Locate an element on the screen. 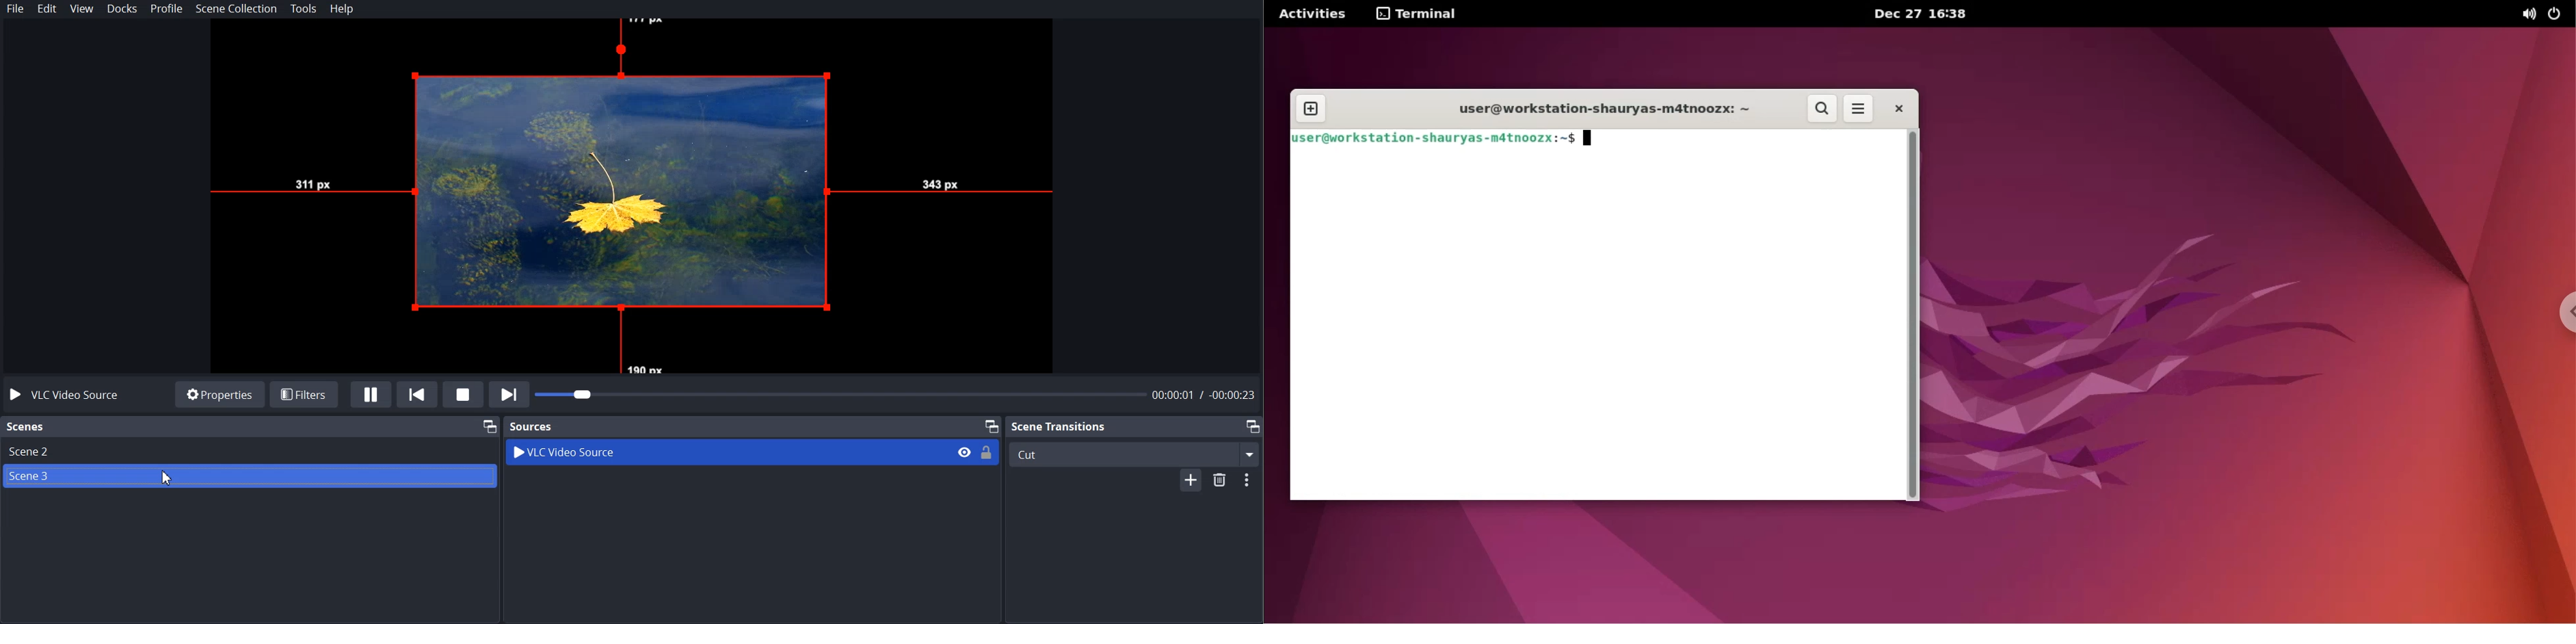 This screenshot has height=644, width=2576. File is located at coordinates (16, 9).